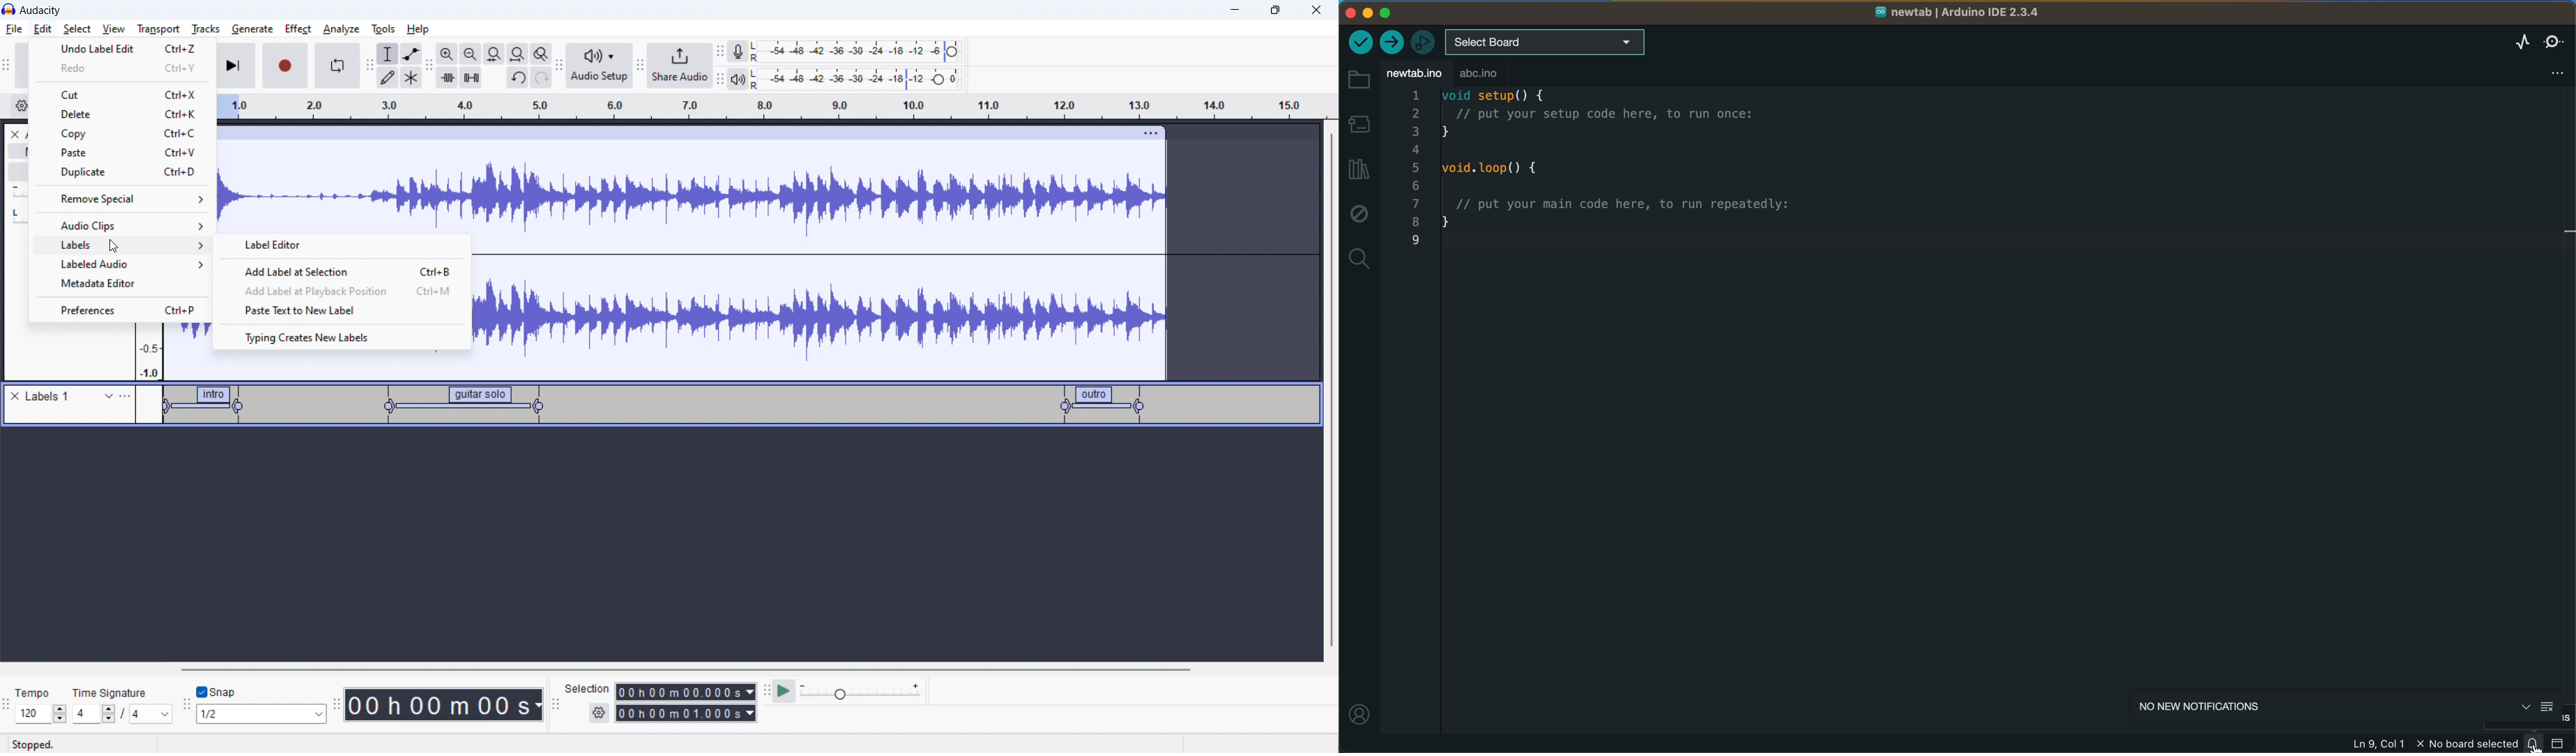 This screenshot has width=2576, height=756. I want to click on record, so click(286, 66).